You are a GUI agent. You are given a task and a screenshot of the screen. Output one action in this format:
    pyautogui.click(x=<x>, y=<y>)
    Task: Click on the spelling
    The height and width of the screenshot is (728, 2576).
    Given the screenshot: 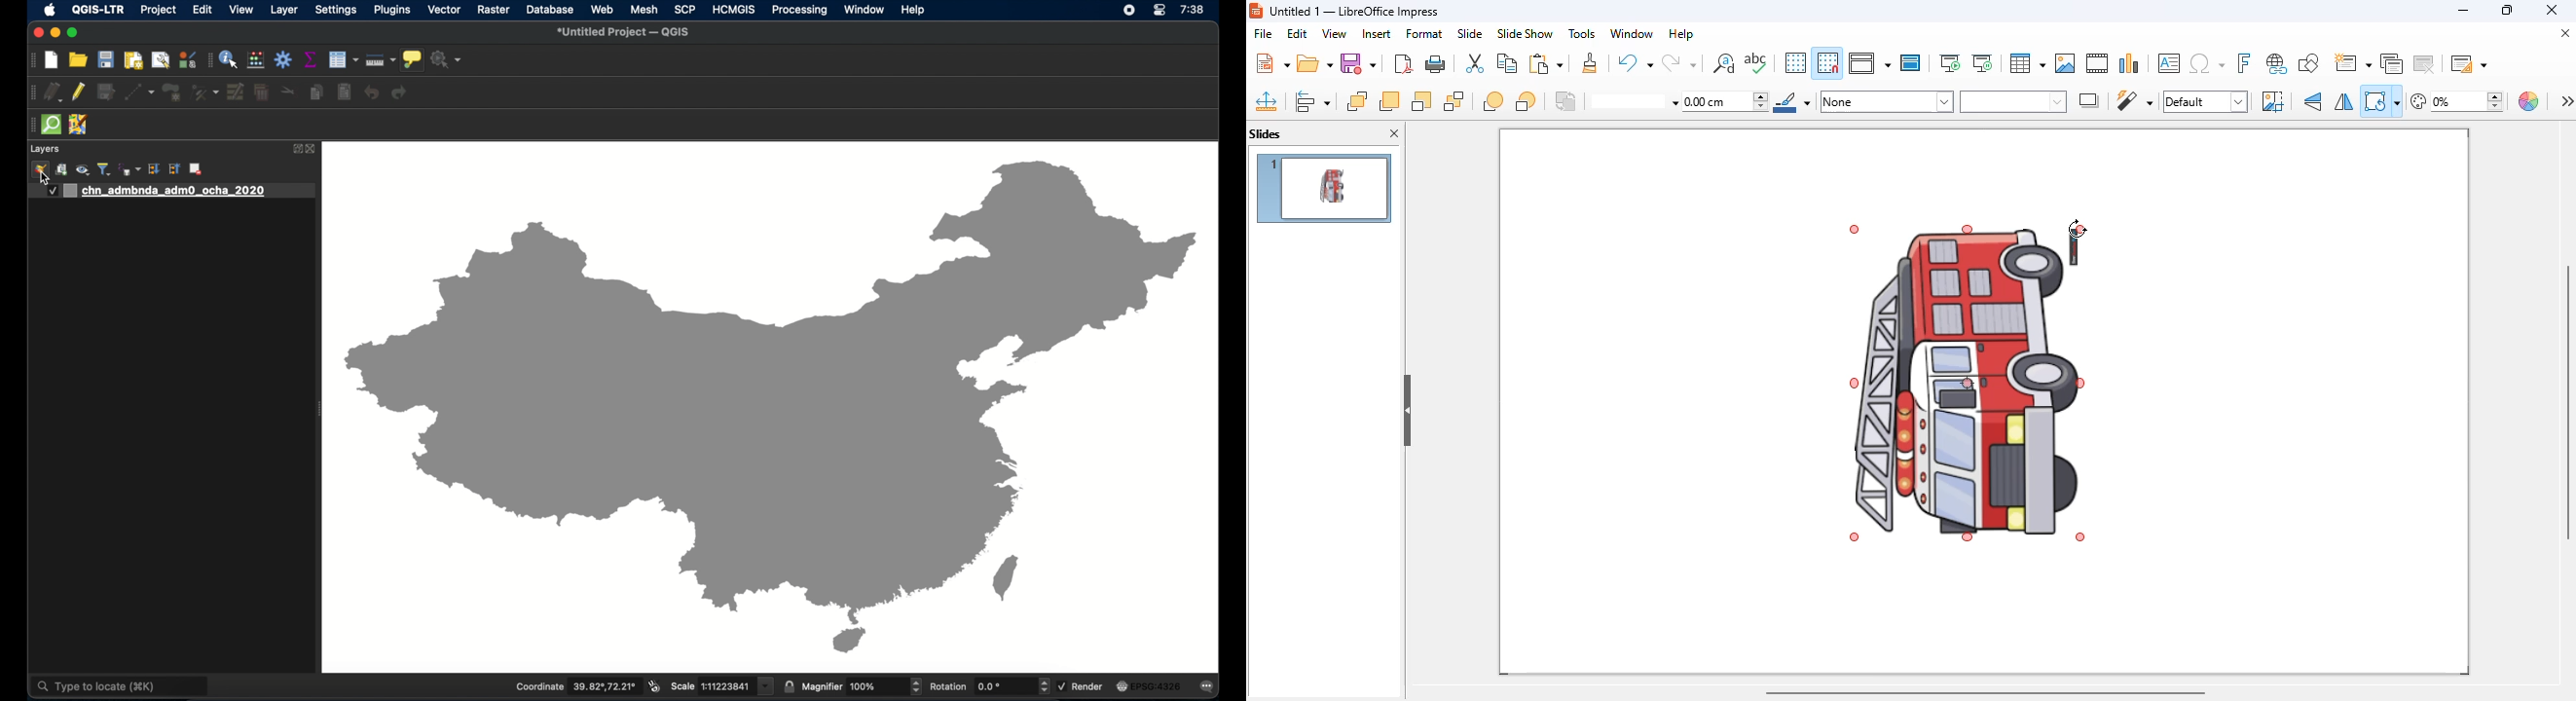 What is the action you would take?
    pyautogui.click(x=1756, y=63)
    